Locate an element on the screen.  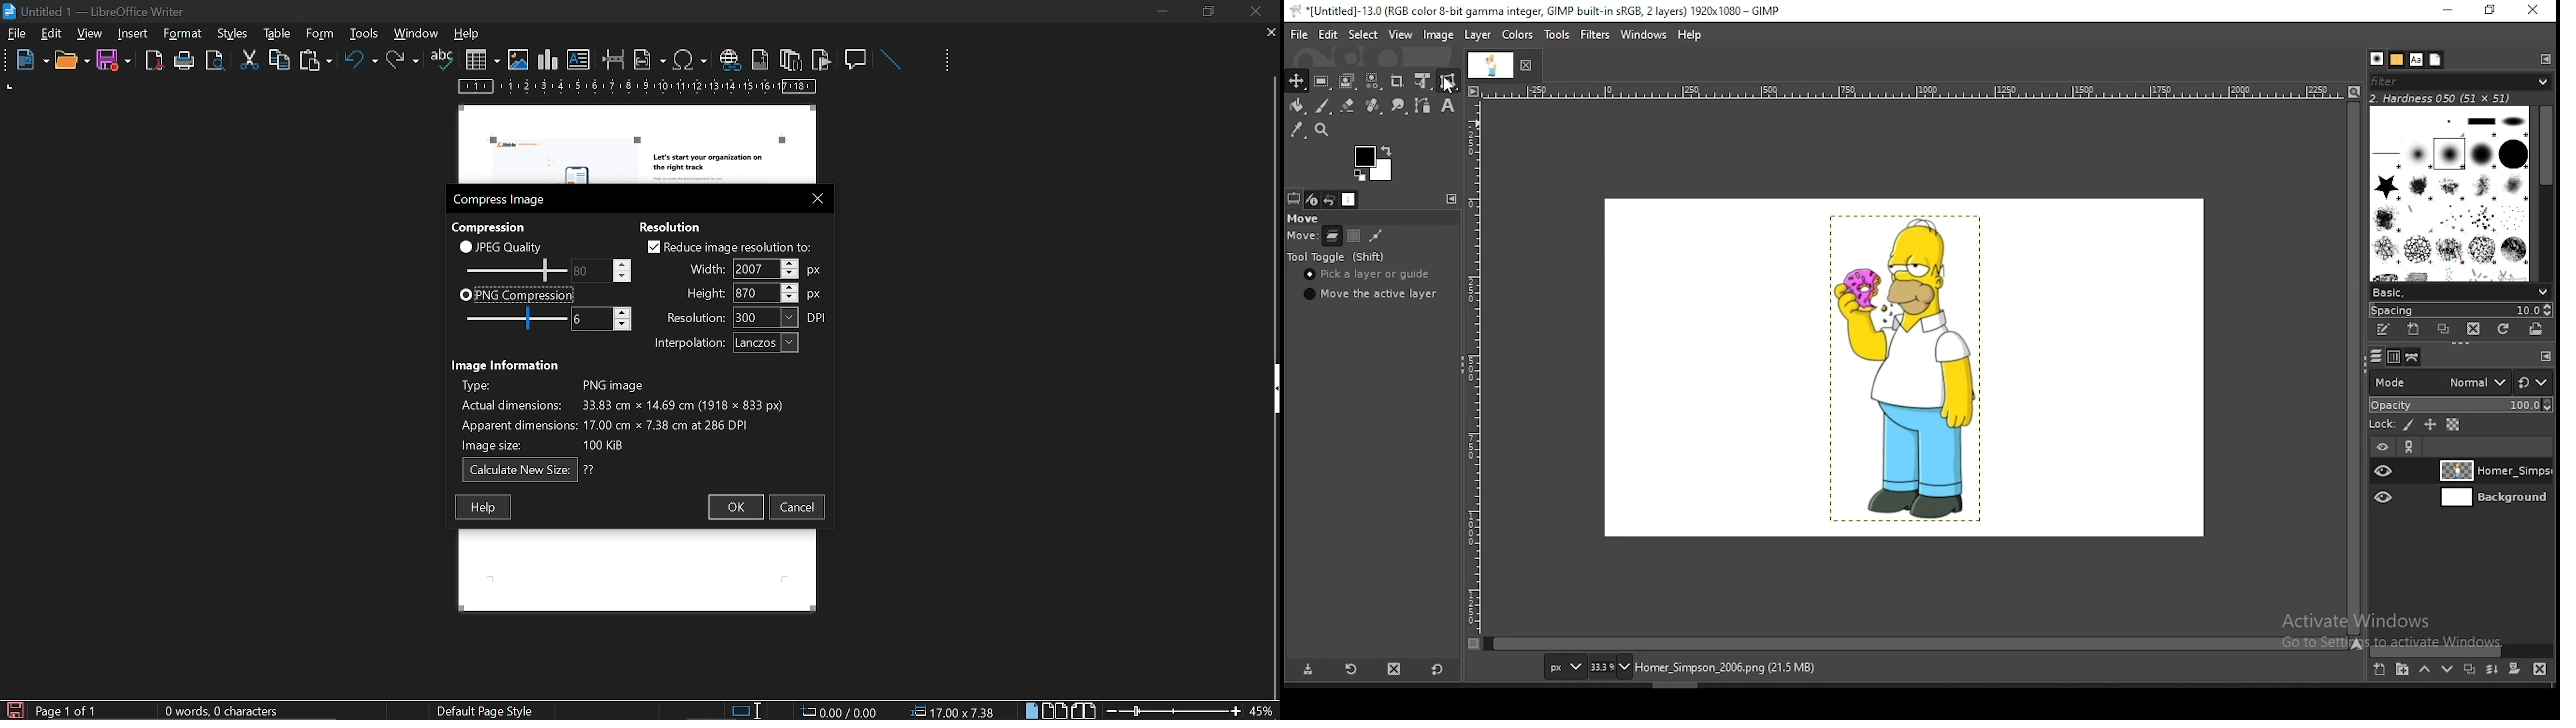
print is located at coordinates (185, 61).